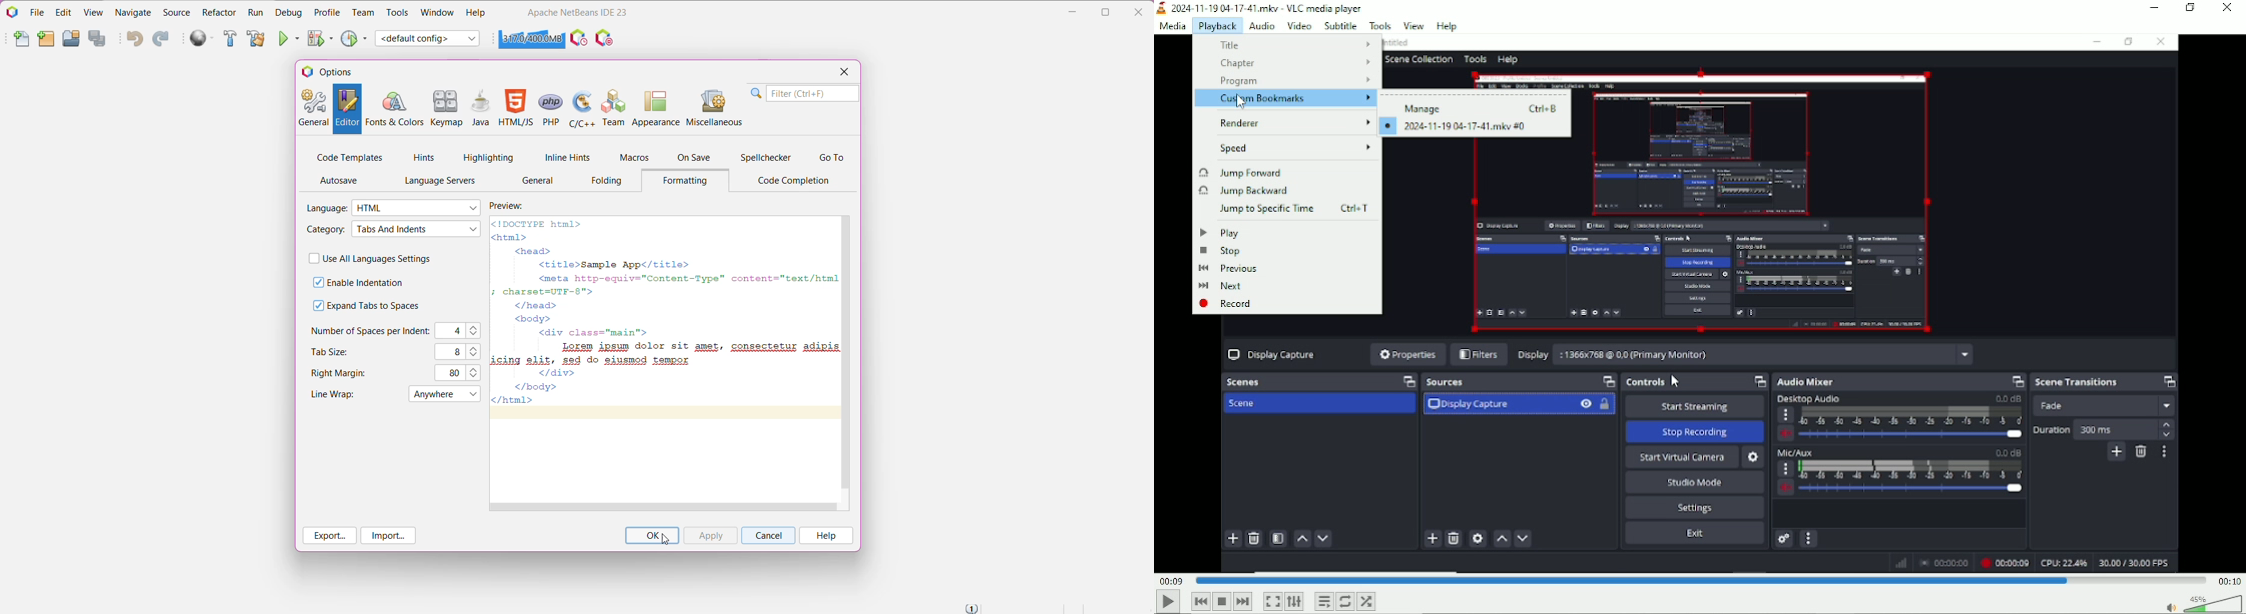  I want to click on Run, so click(255, 13).